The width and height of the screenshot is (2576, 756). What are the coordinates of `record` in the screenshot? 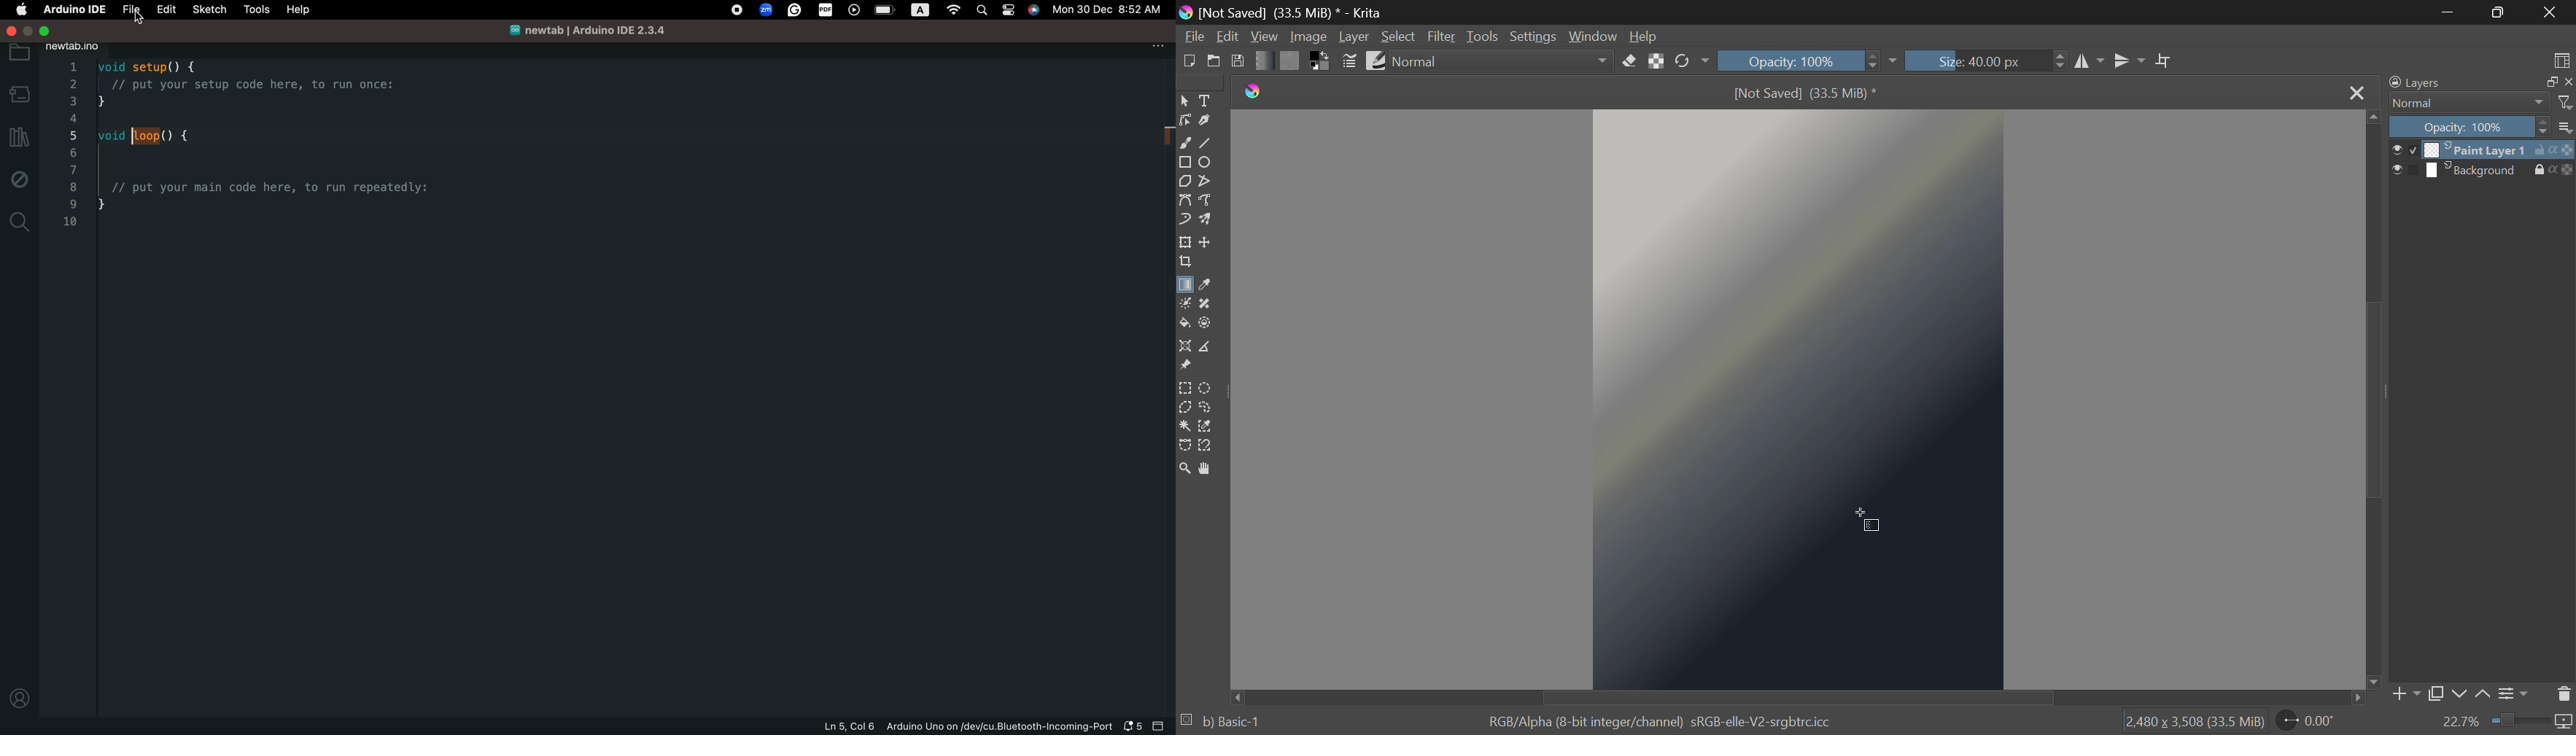 It's located at (738, 10).